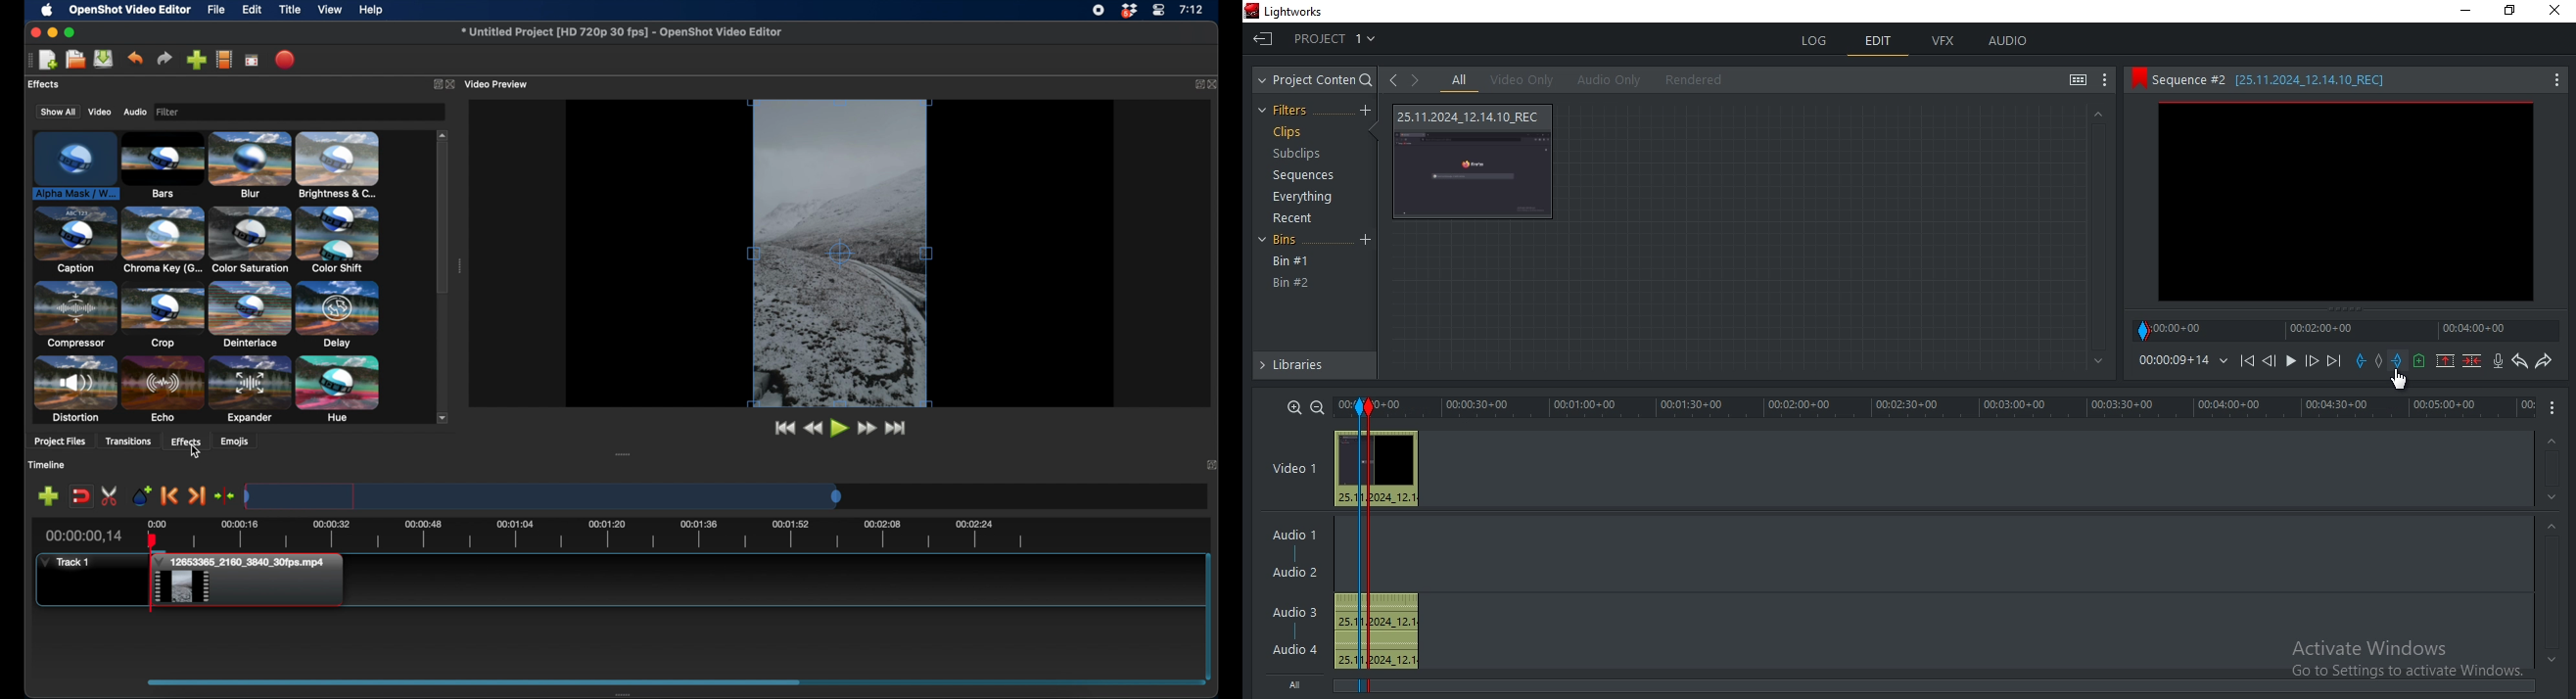 The width and height of the screenshot is (2576, 700). I want to click on minimize, so click(52, 33).